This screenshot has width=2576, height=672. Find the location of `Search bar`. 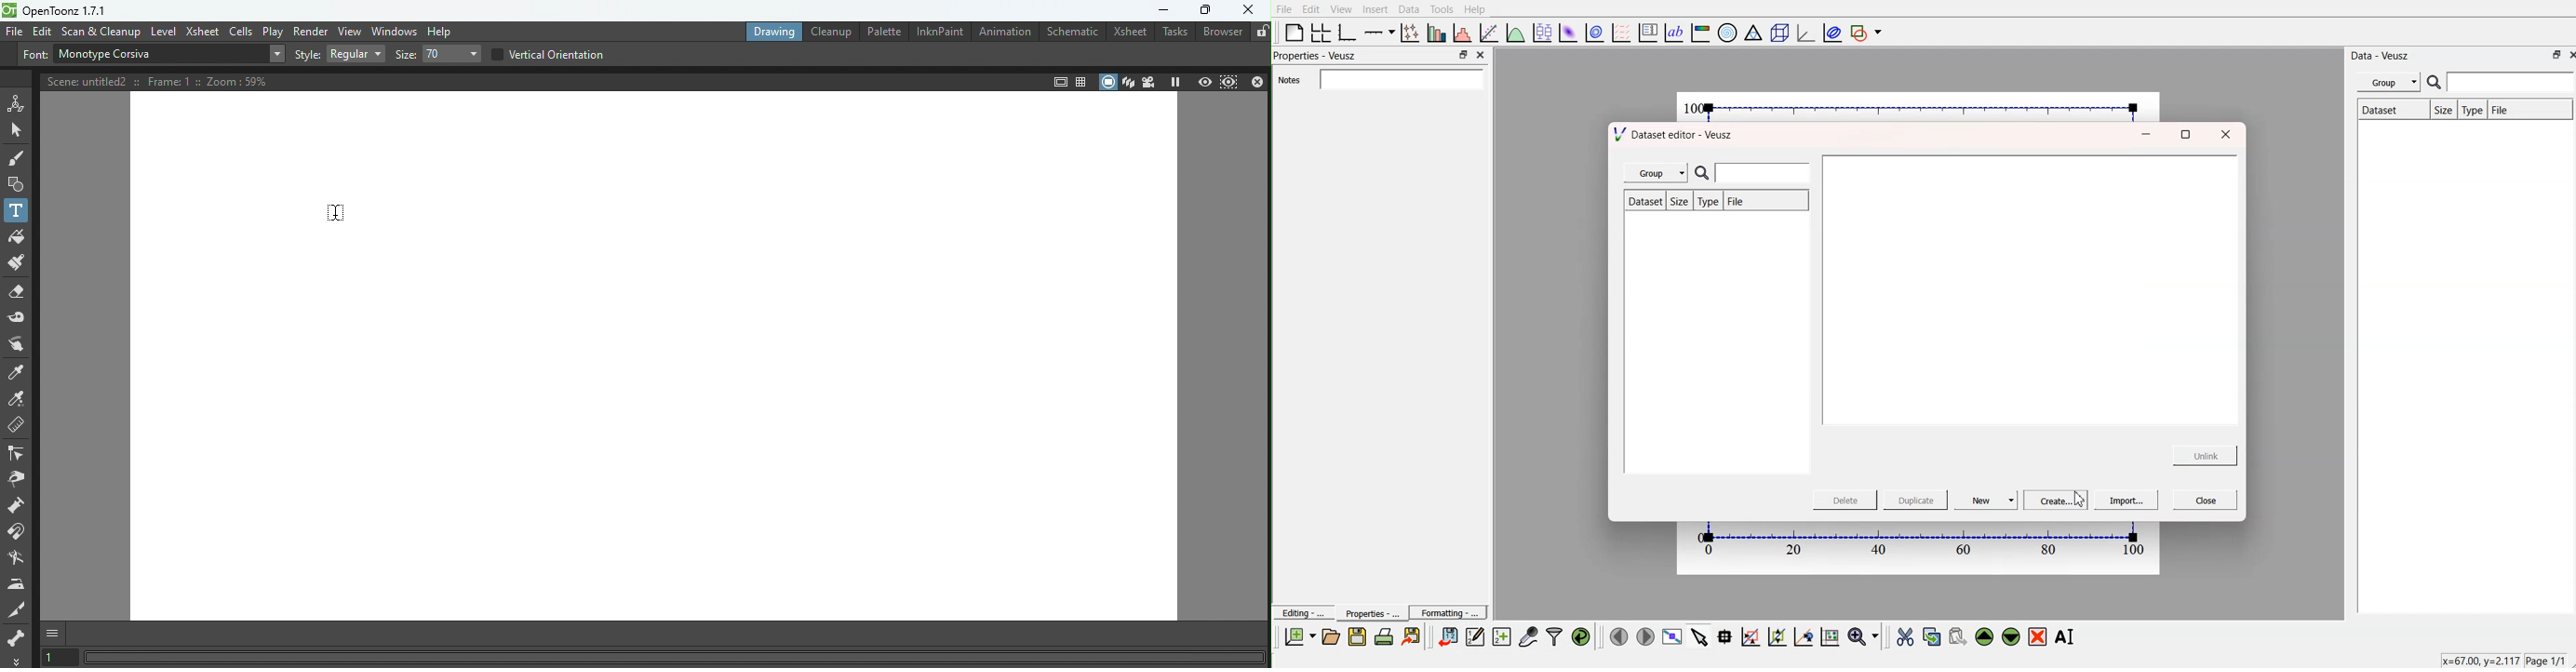

Search bar is located at coordinates (2512, 82).